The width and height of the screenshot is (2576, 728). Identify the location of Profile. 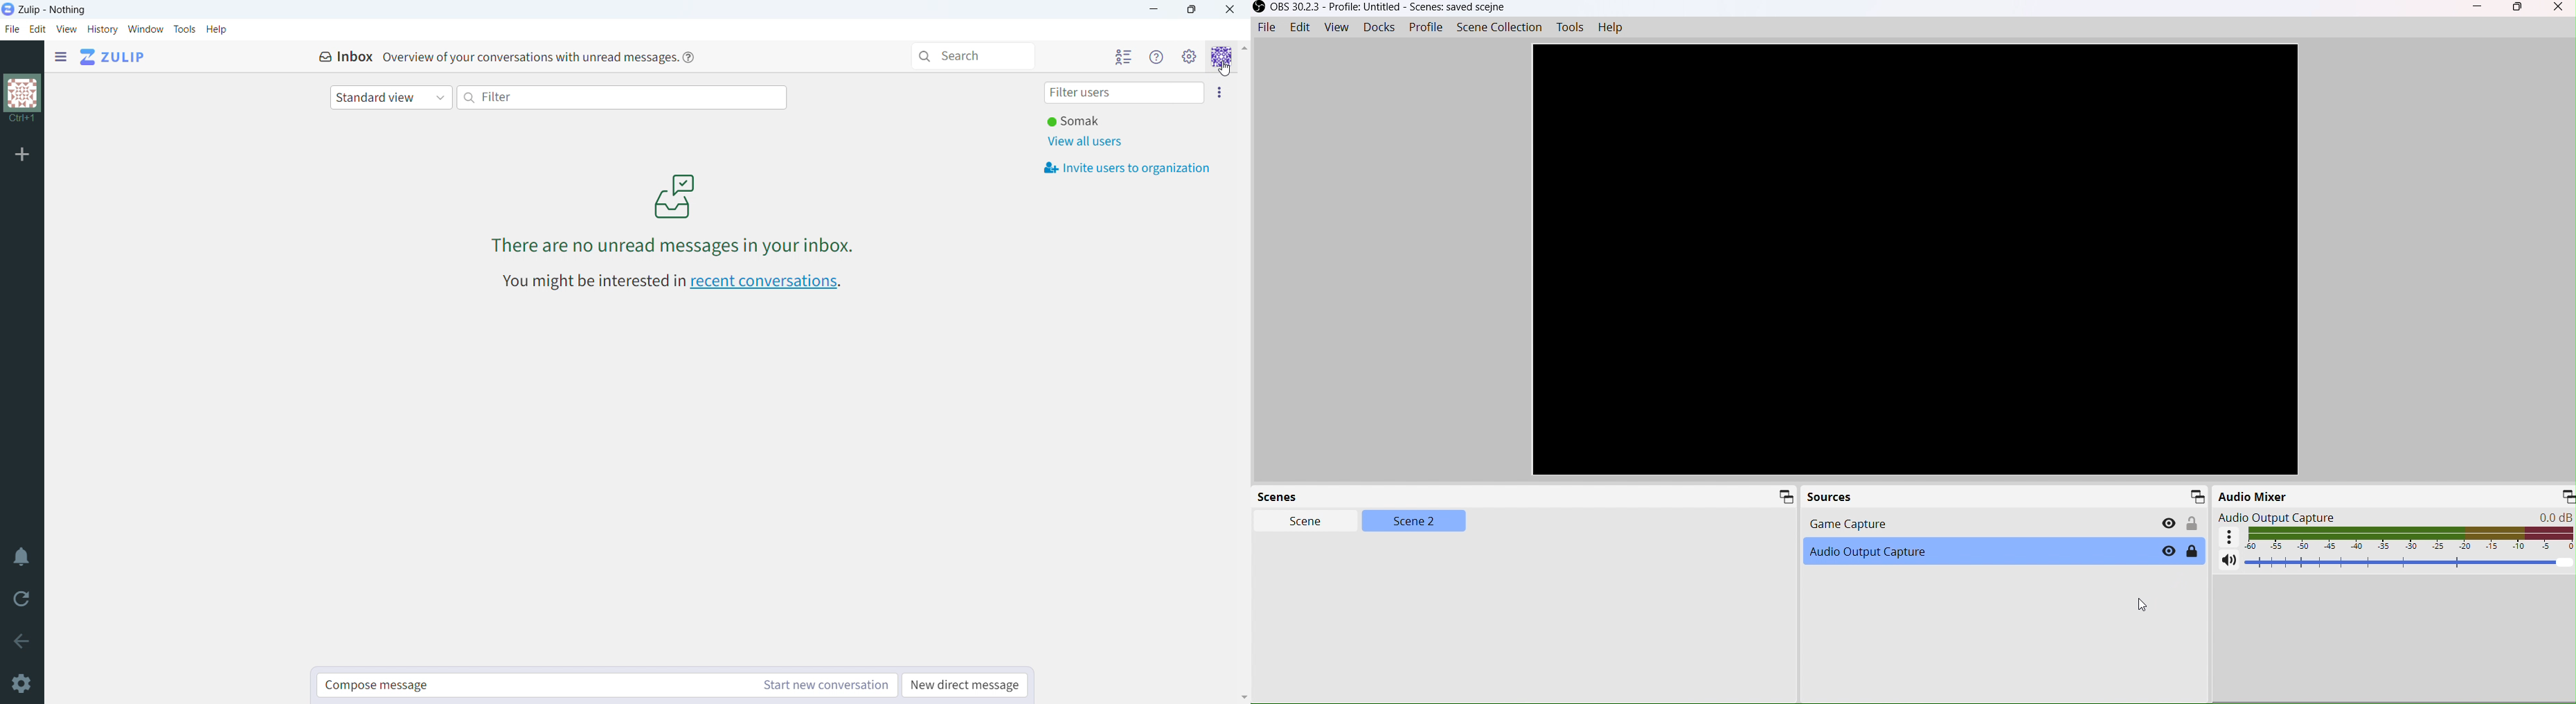
(1424, 29).